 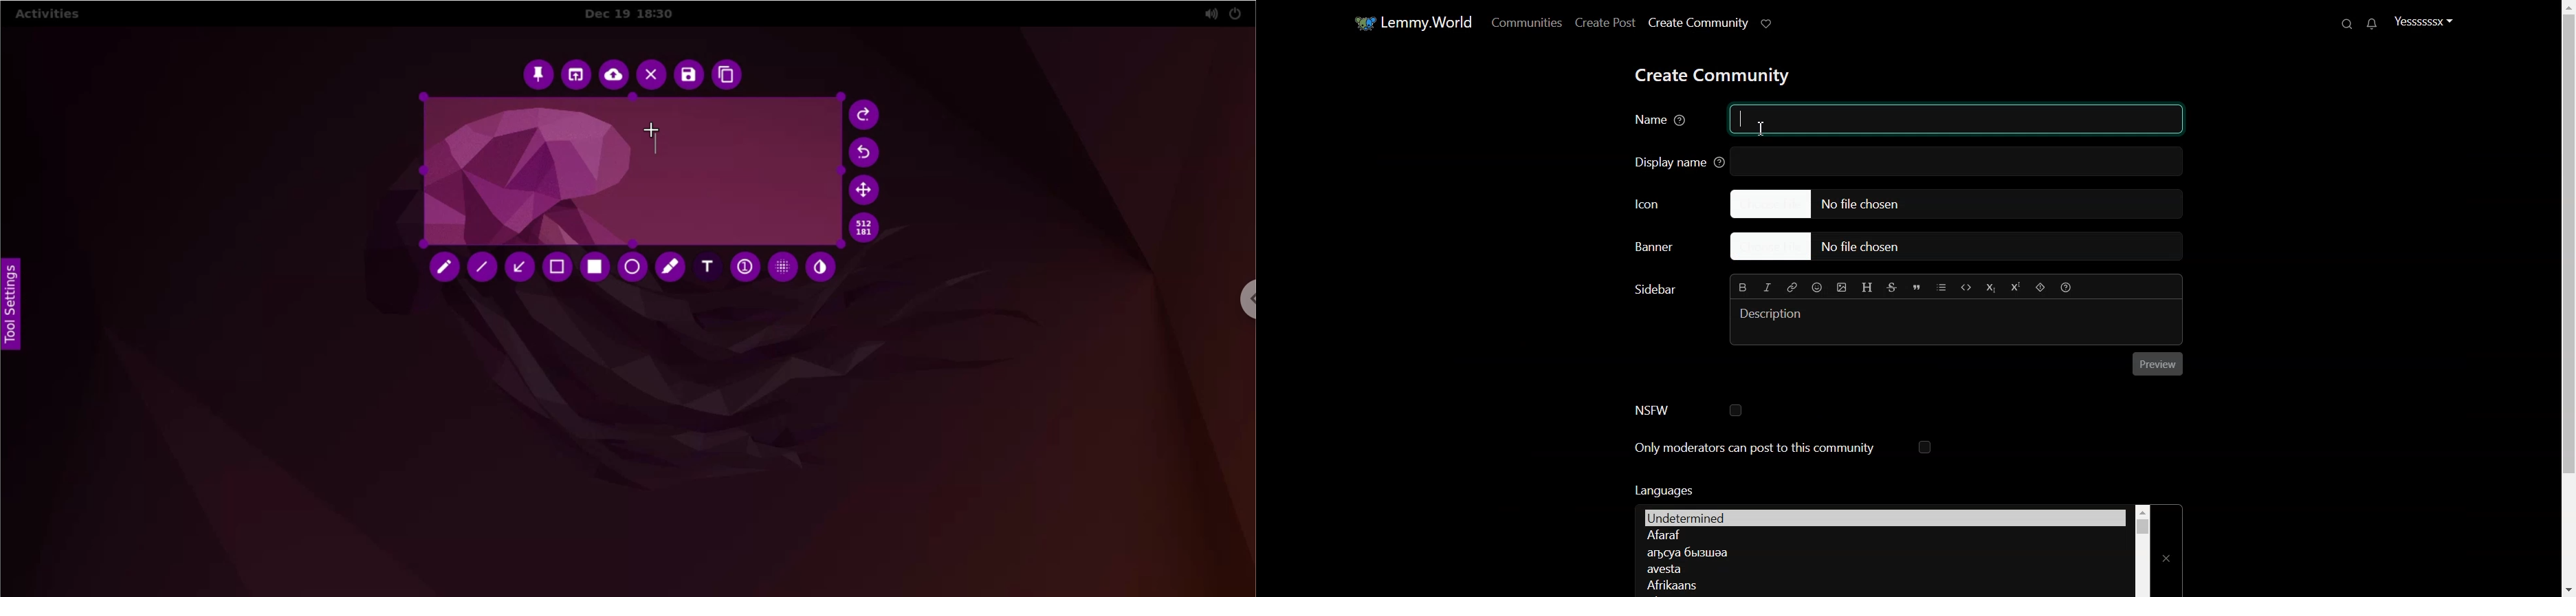 What do you see at coordinates (1662, 490) in the screenshot?
I see `Text` at bounding box center [1662, 490].